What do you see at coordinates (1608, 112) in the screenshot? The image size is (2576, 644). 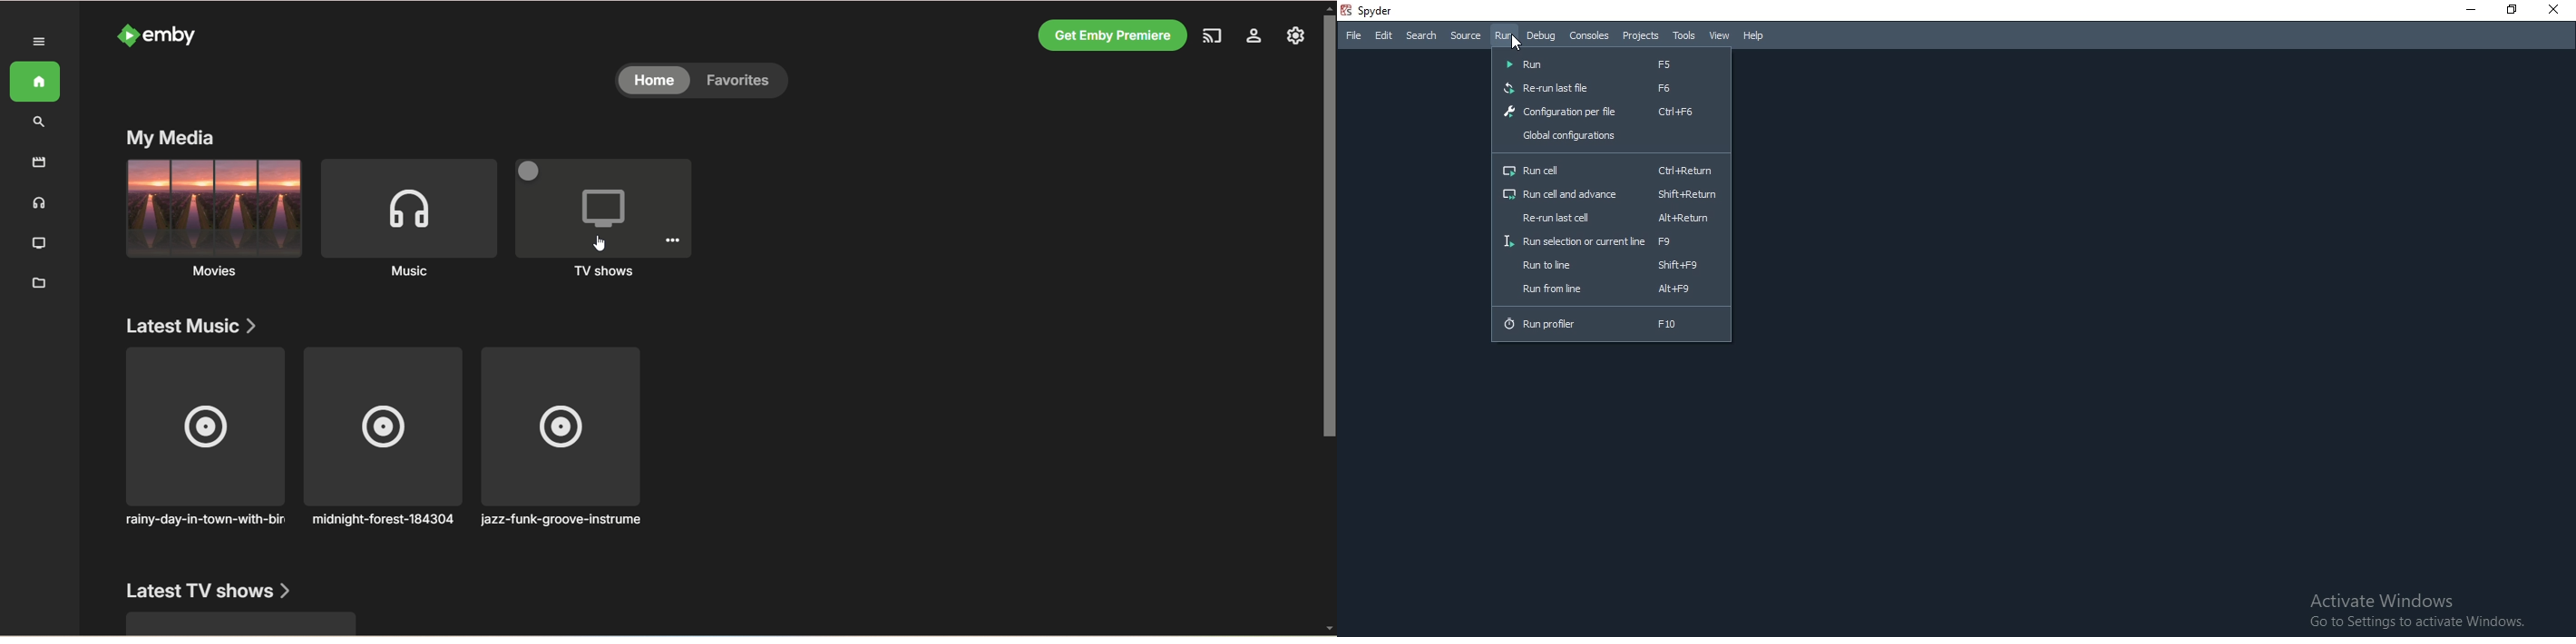 I see `configuration per file` at bounding box center [1608, 112].